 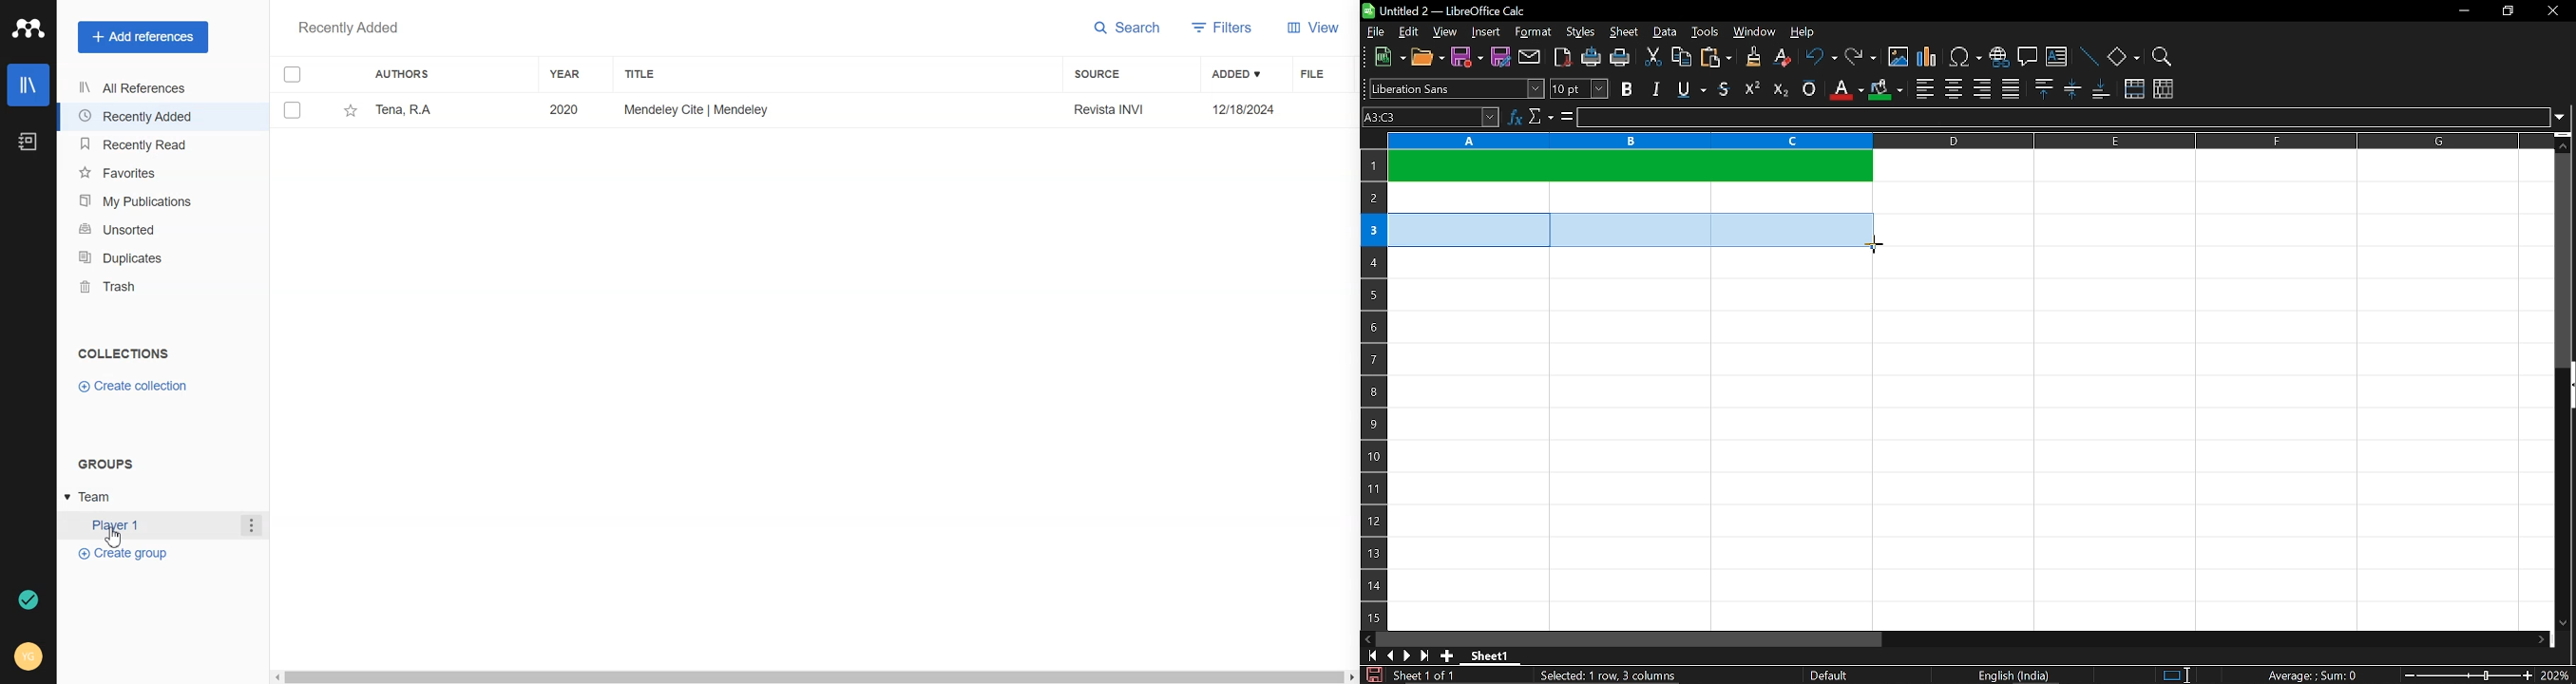 I want to click on edit, so click(x=1405, y=32).